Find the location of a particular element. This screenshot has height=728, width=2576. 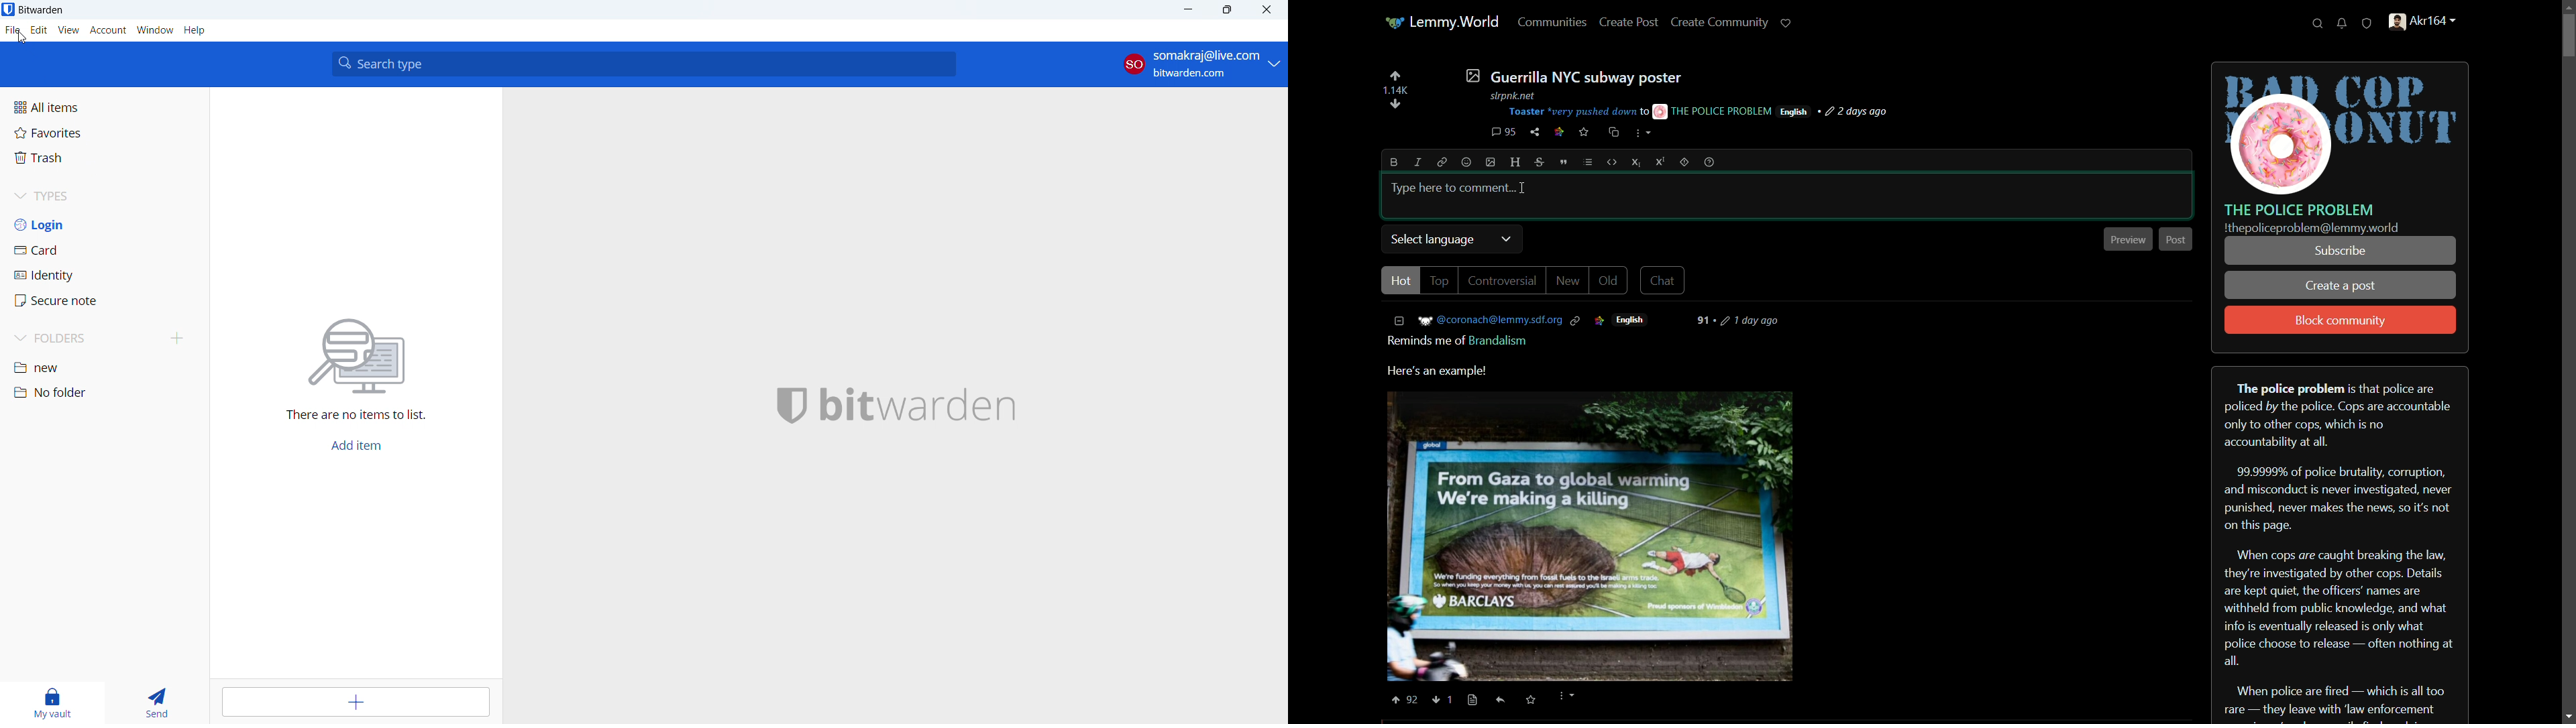

save is located at coordinates (1585, 132).